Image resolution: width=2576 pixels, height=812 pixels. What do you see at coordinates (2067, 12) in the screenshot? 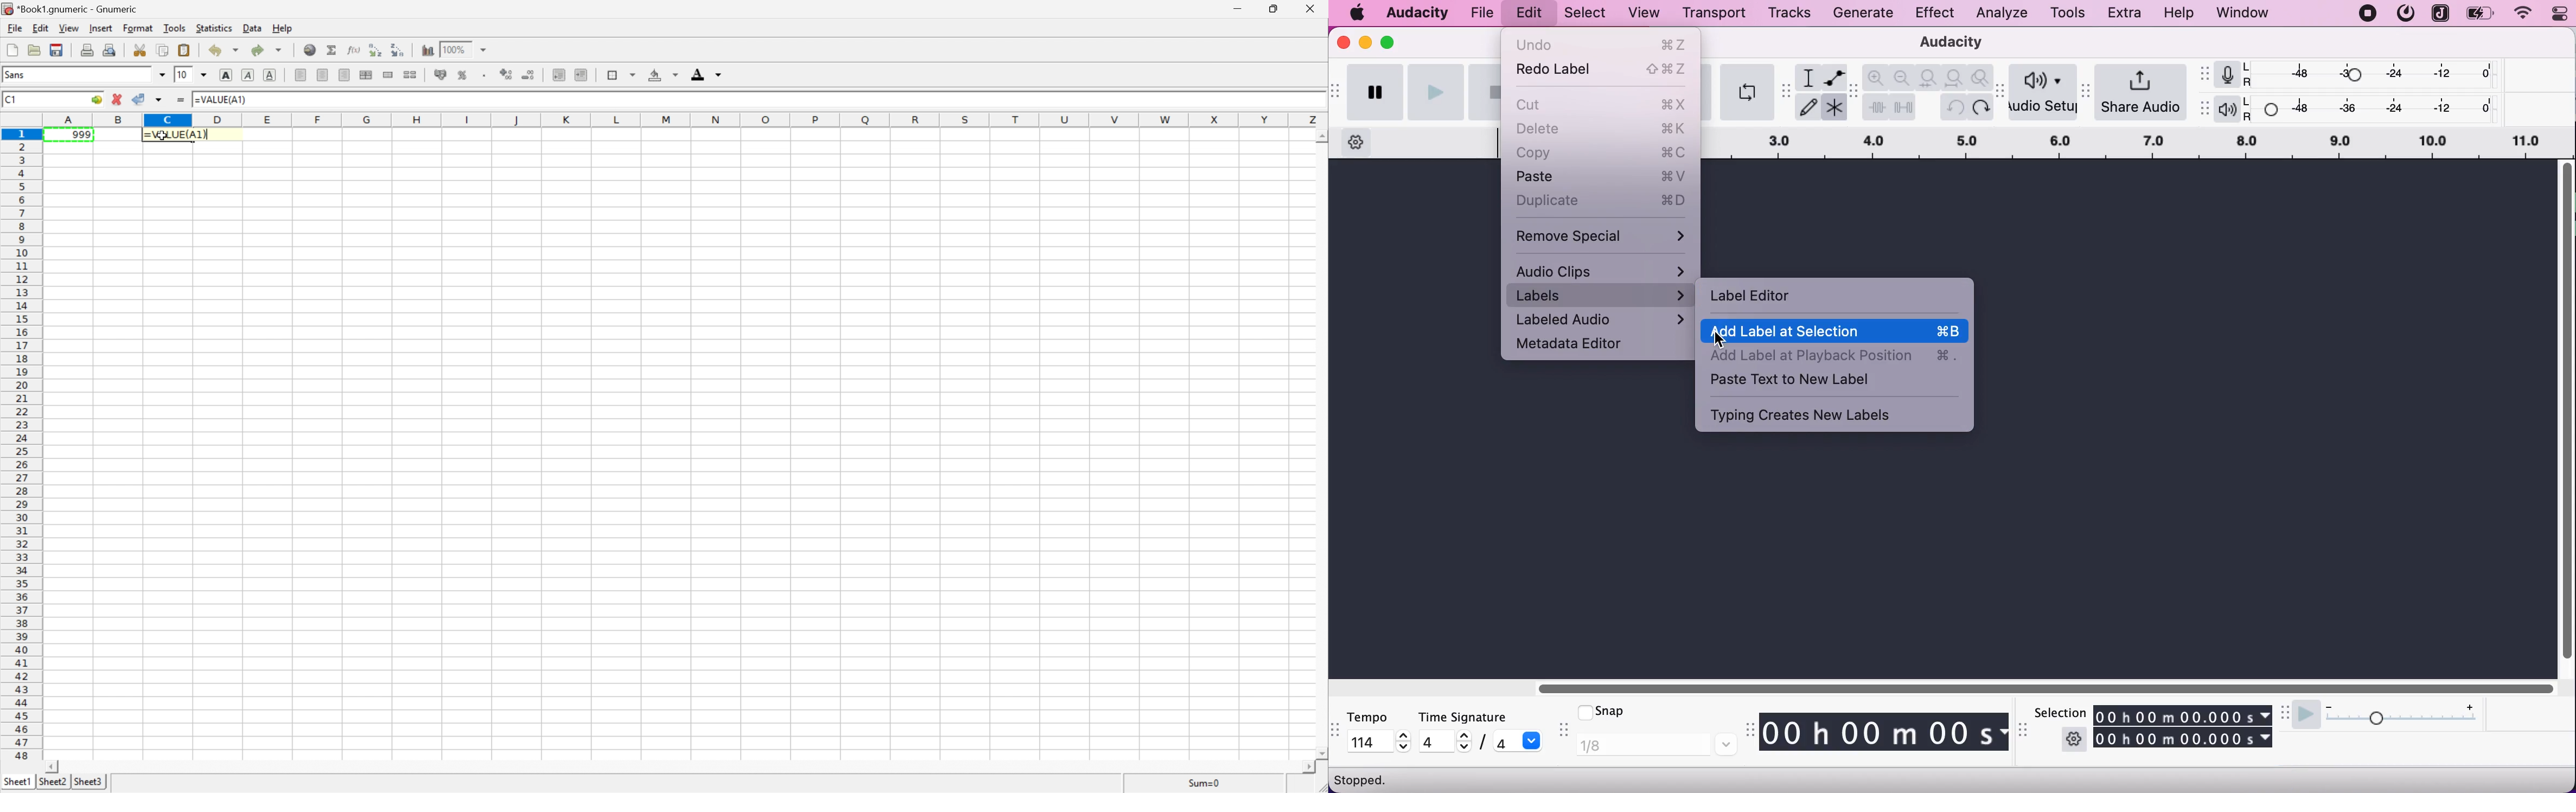
I see `tools` at bounding box center [2067, 12].